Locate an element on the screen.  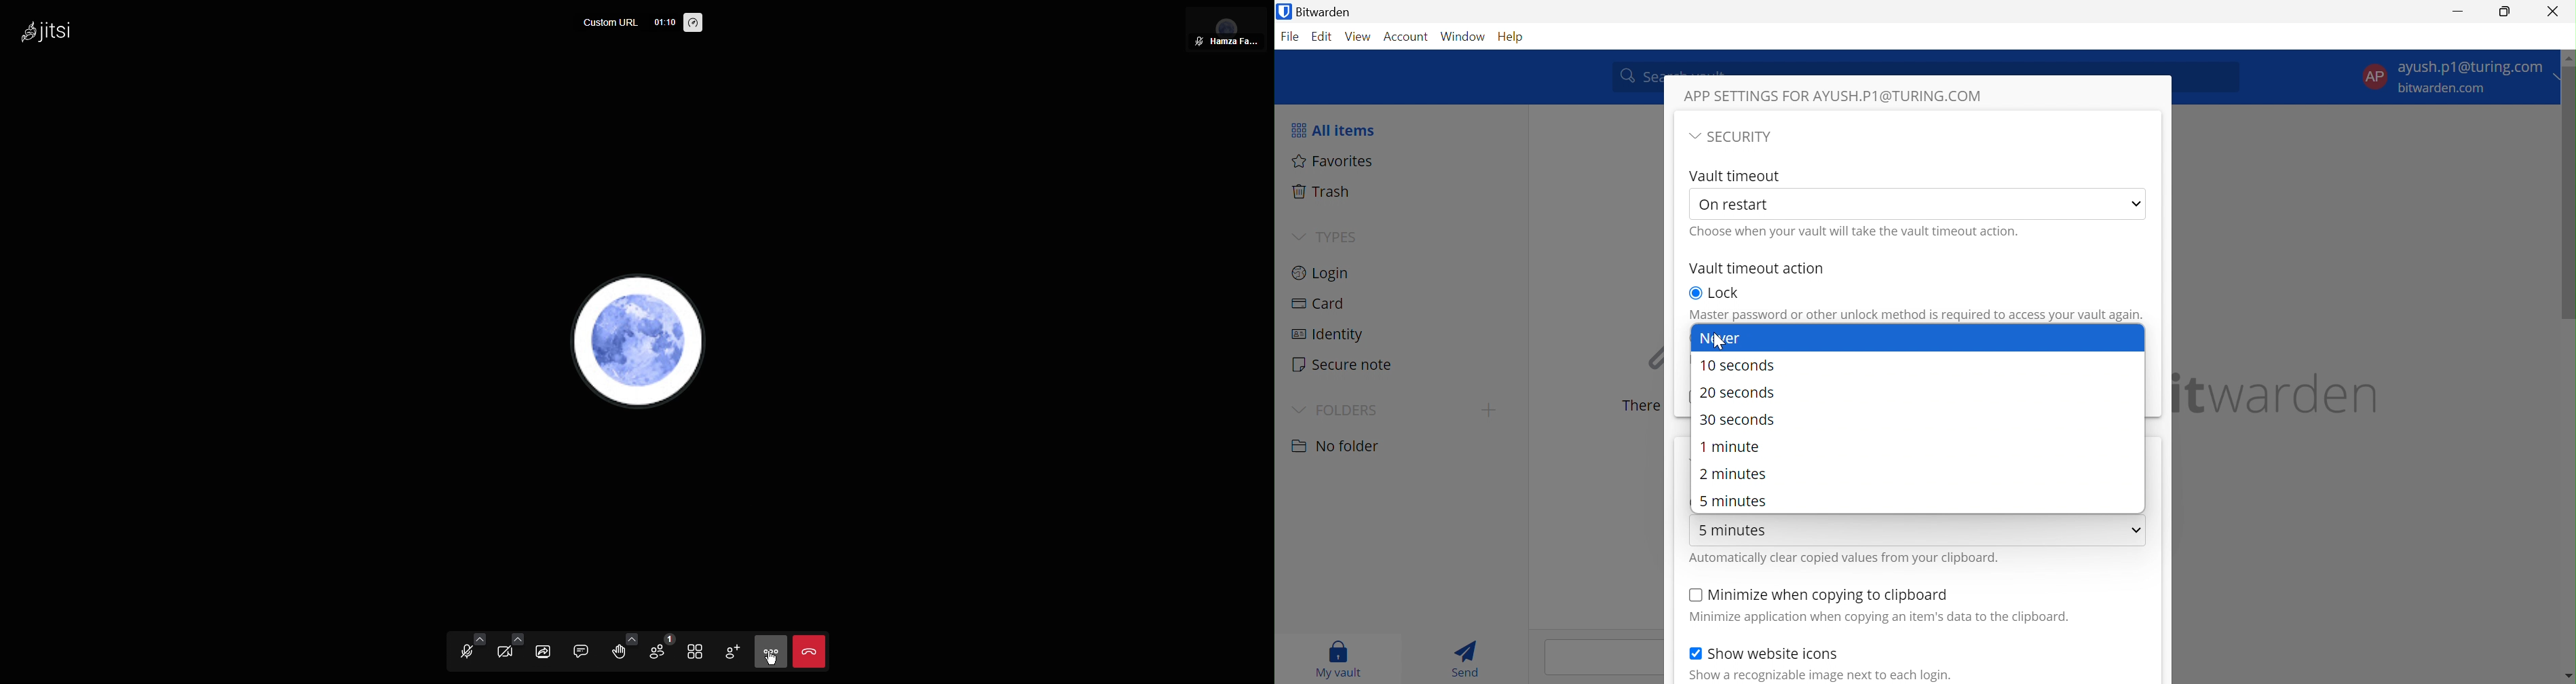
Vault timeout action is located at coordinates (1757, 267).